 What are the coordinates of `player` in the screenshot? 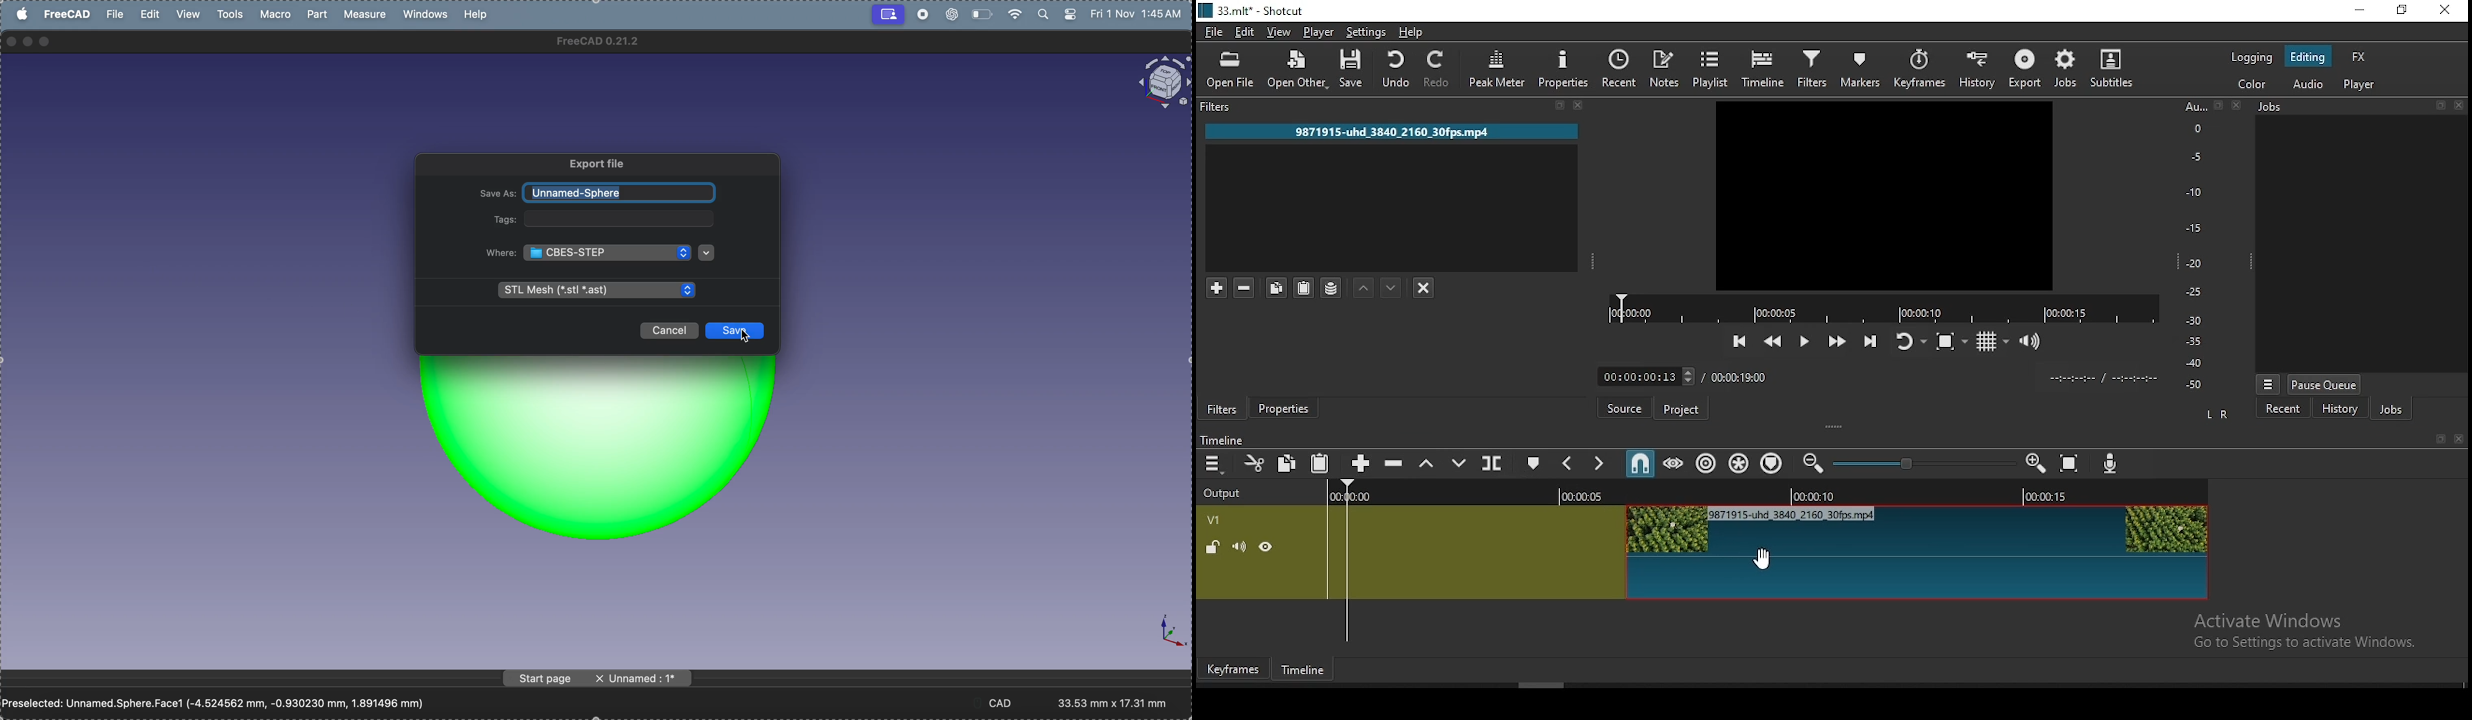 It's located at (2363, 86).